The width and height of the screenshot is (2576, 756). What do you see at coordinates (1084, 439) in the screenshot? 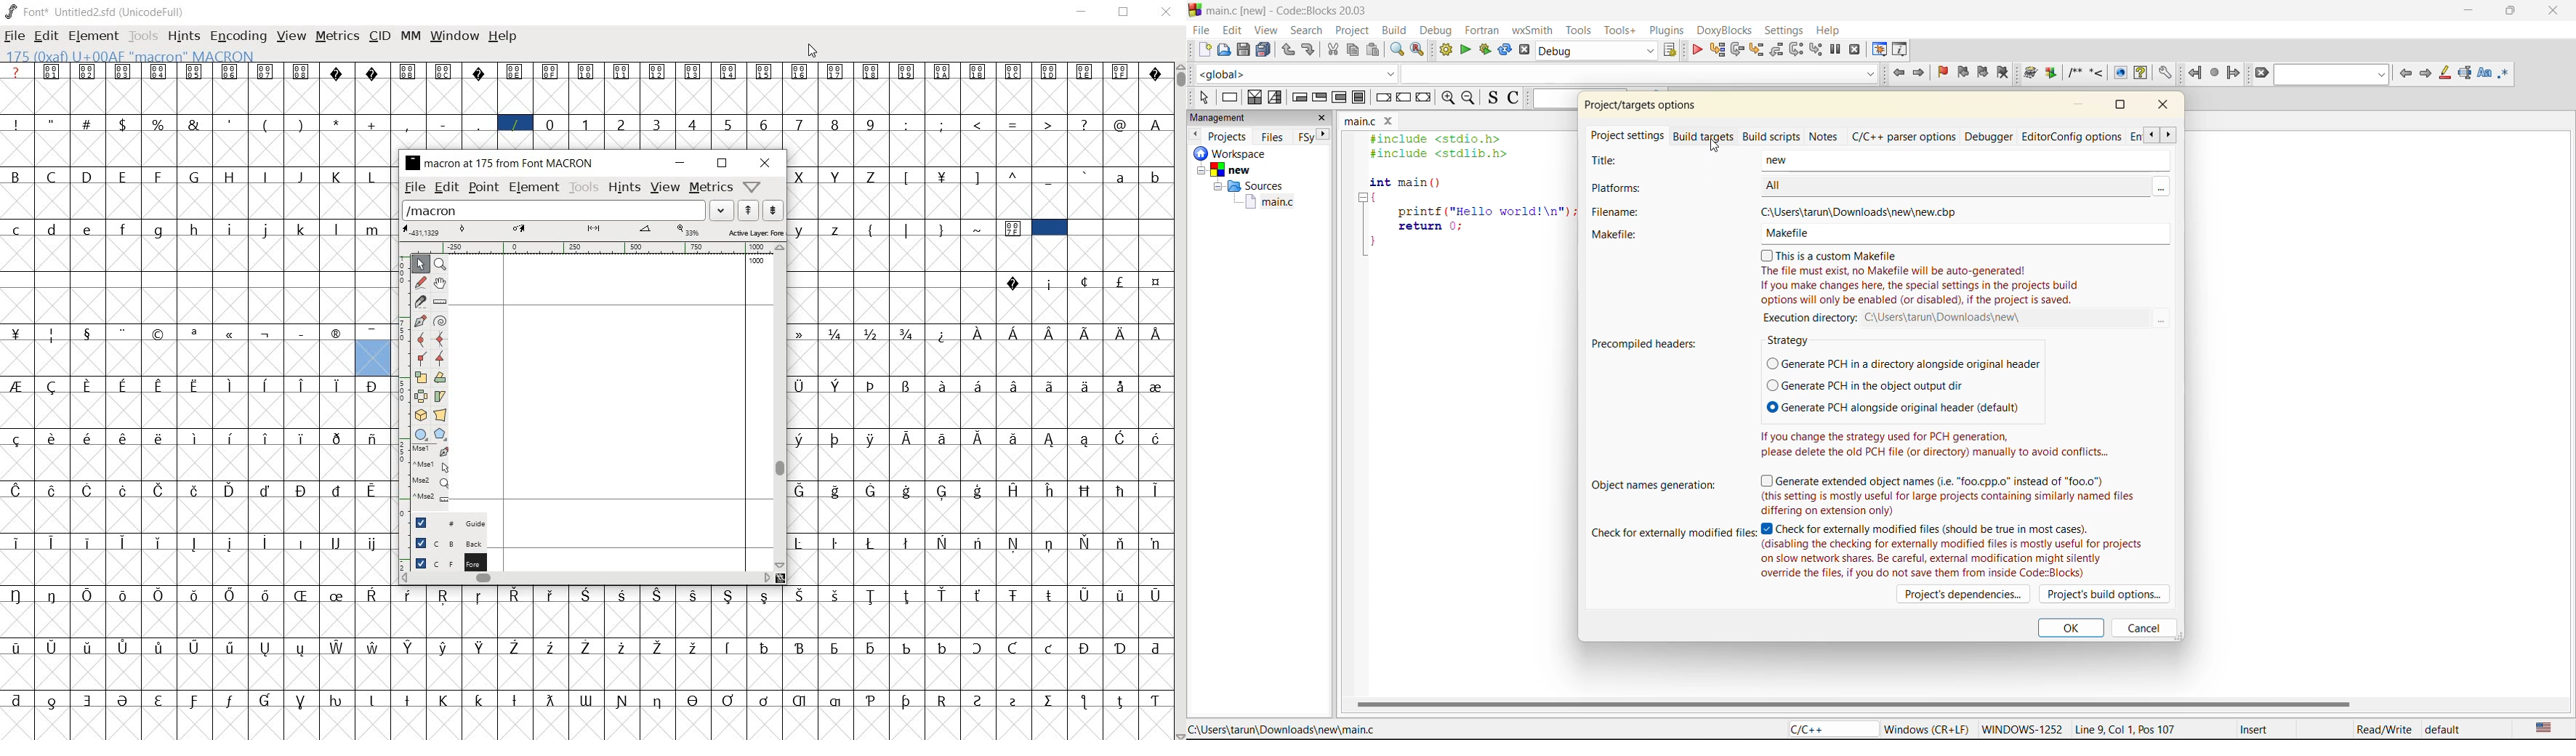
I see `Symbol` at bounding box center [1084, 439].